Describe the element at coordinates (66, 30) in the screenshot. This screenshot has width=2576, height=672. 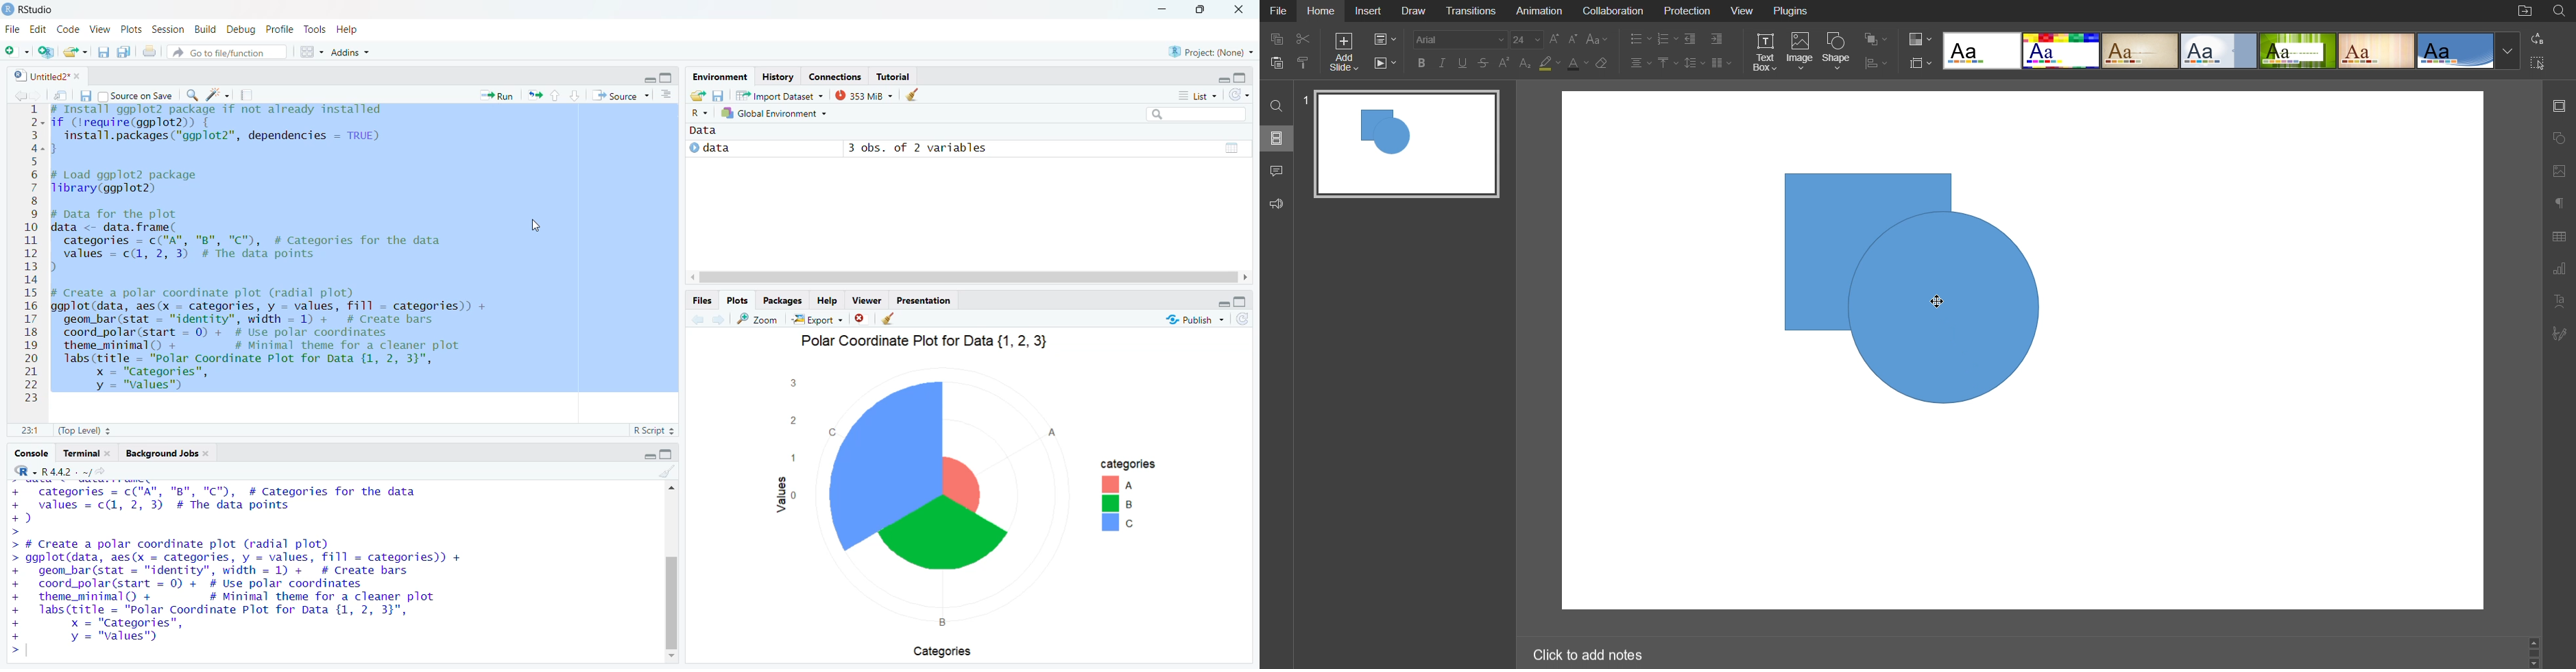
I see `Code` at that location.